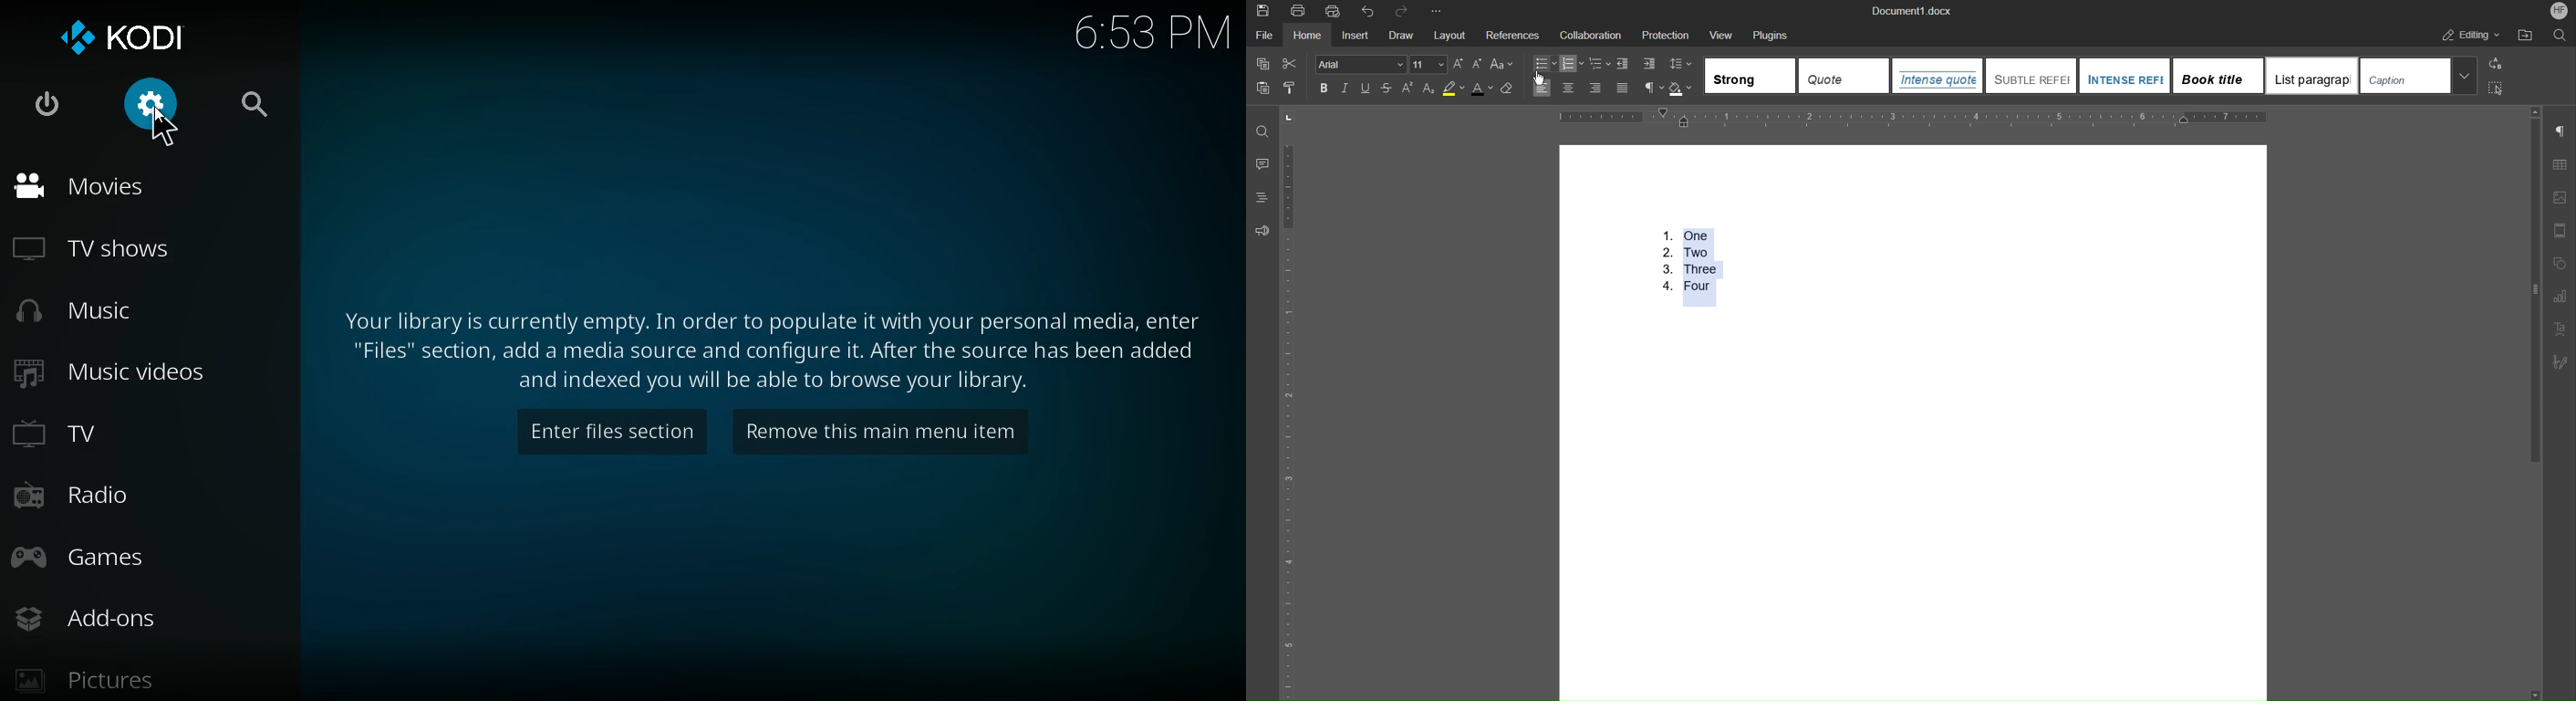 Image resolution: width=2576 pixels, height=728 pixels. Describe the element at coordinates (2559, 199) in the screenshot. I see `Image Settings` at that location.